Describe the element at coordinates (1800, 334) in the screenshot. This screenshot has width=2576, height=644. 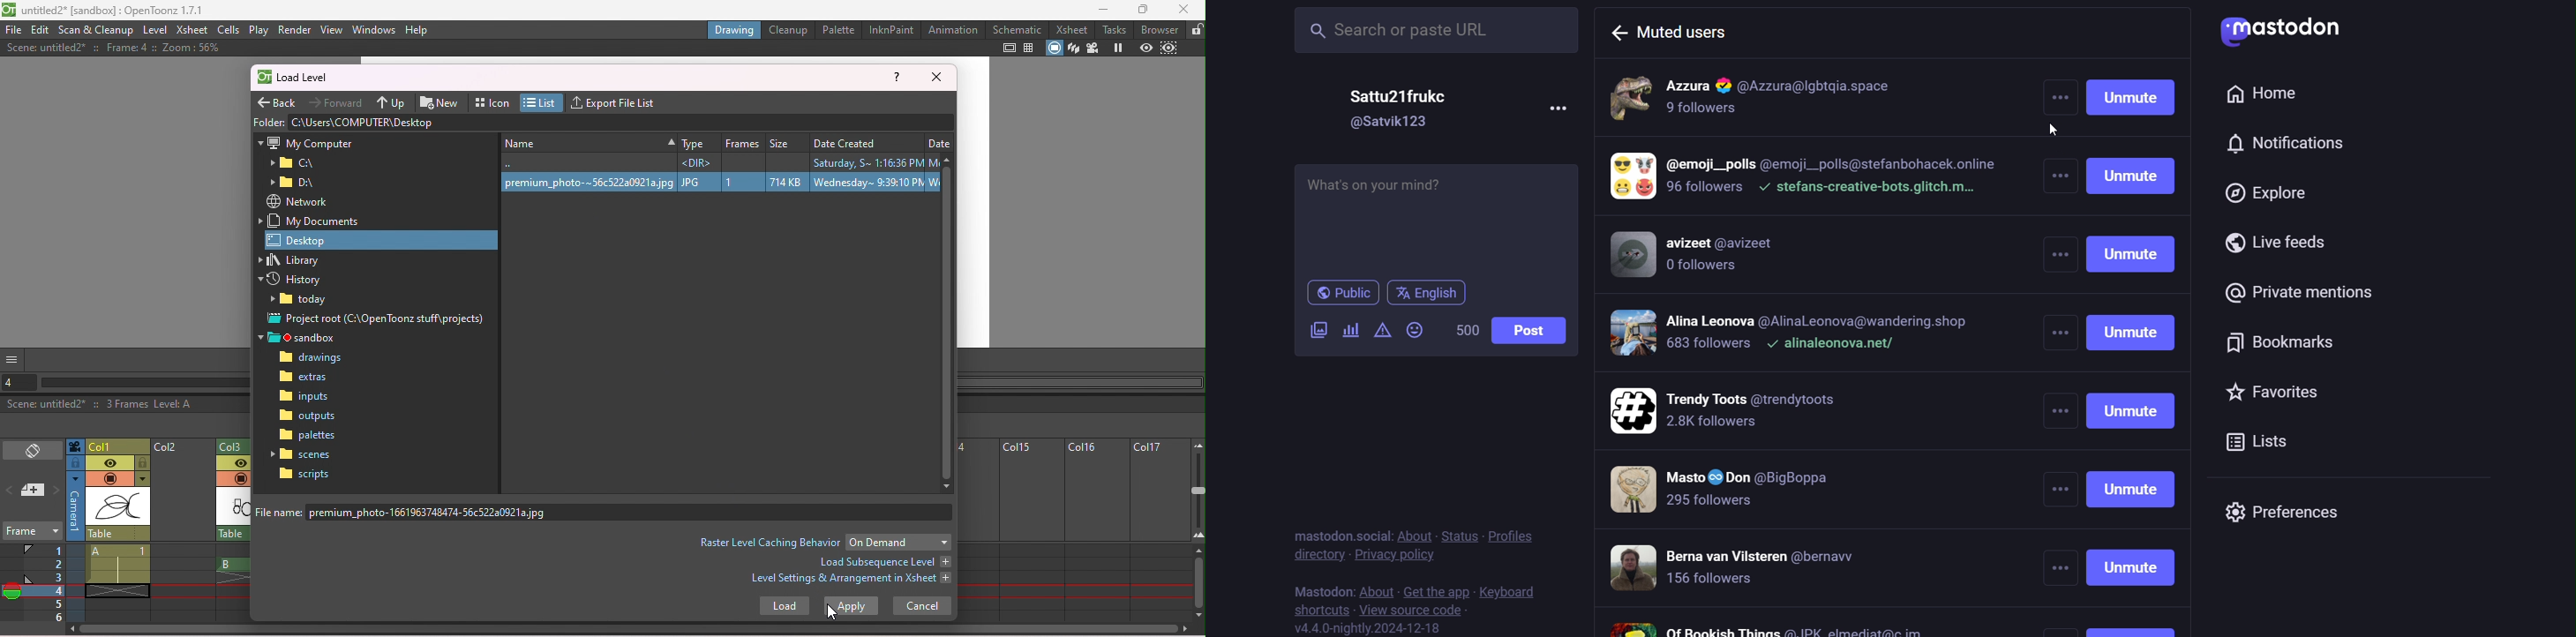
I see `muter users 4` at that location.